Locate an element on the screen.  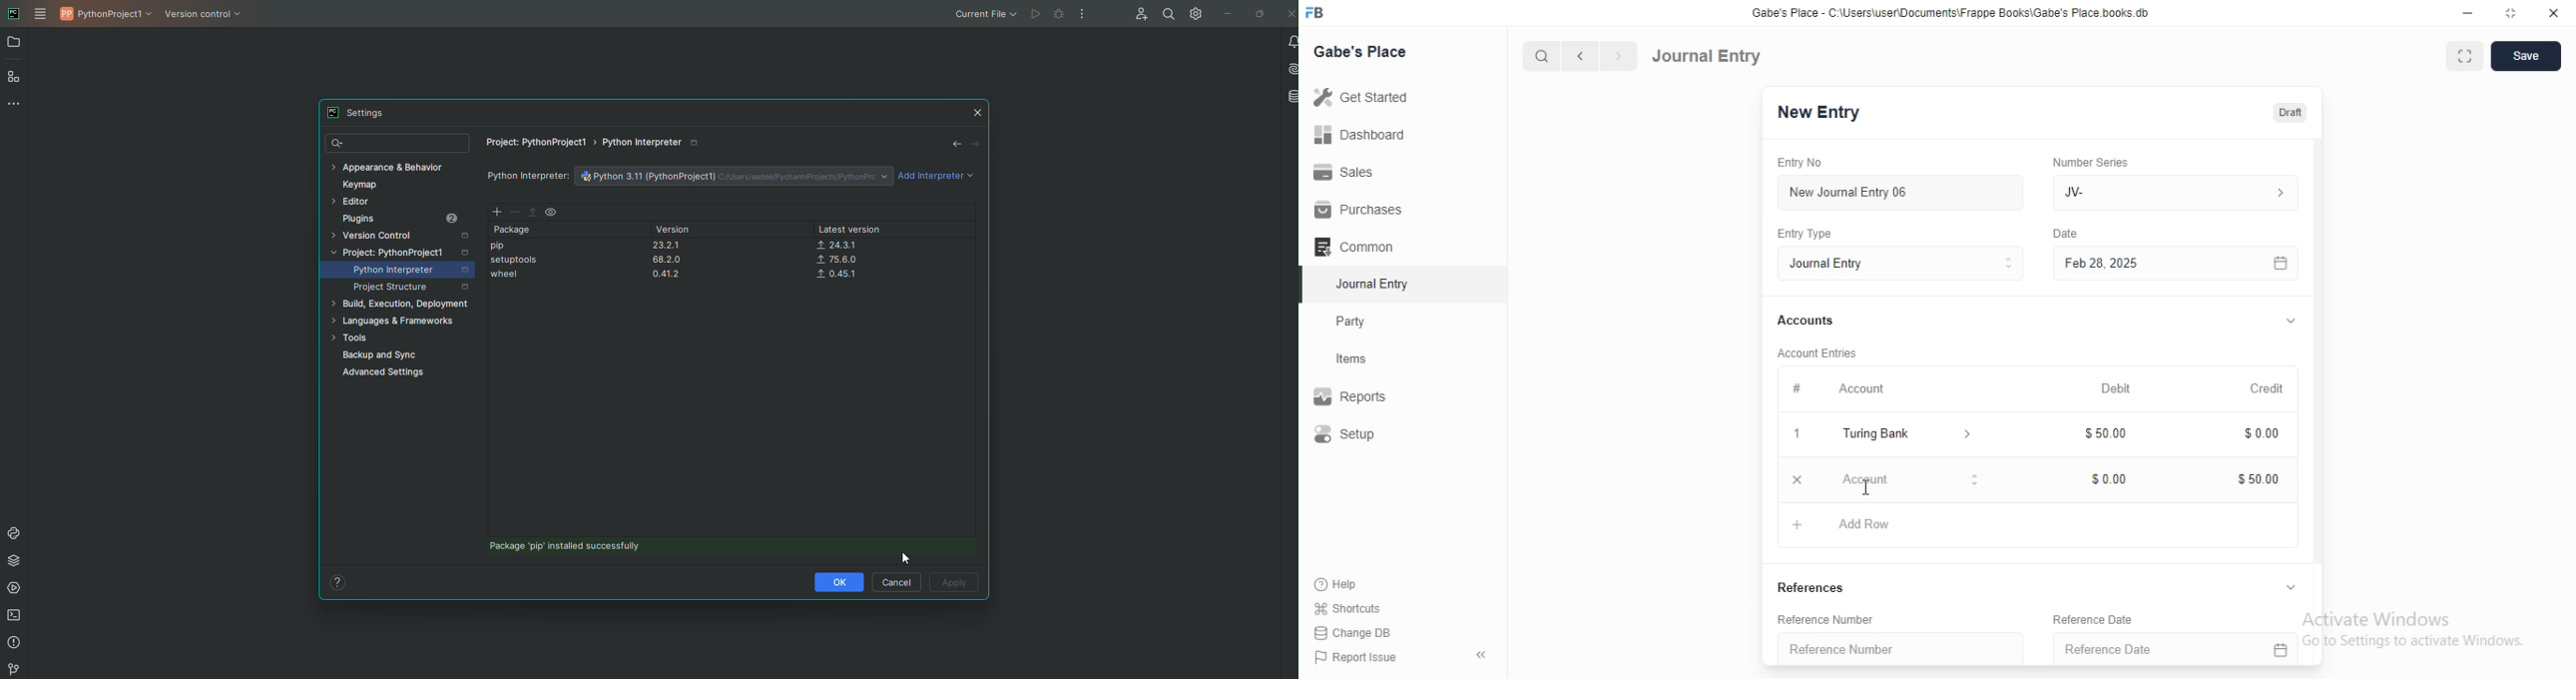
cursor is located at coordinates (1865, 487).